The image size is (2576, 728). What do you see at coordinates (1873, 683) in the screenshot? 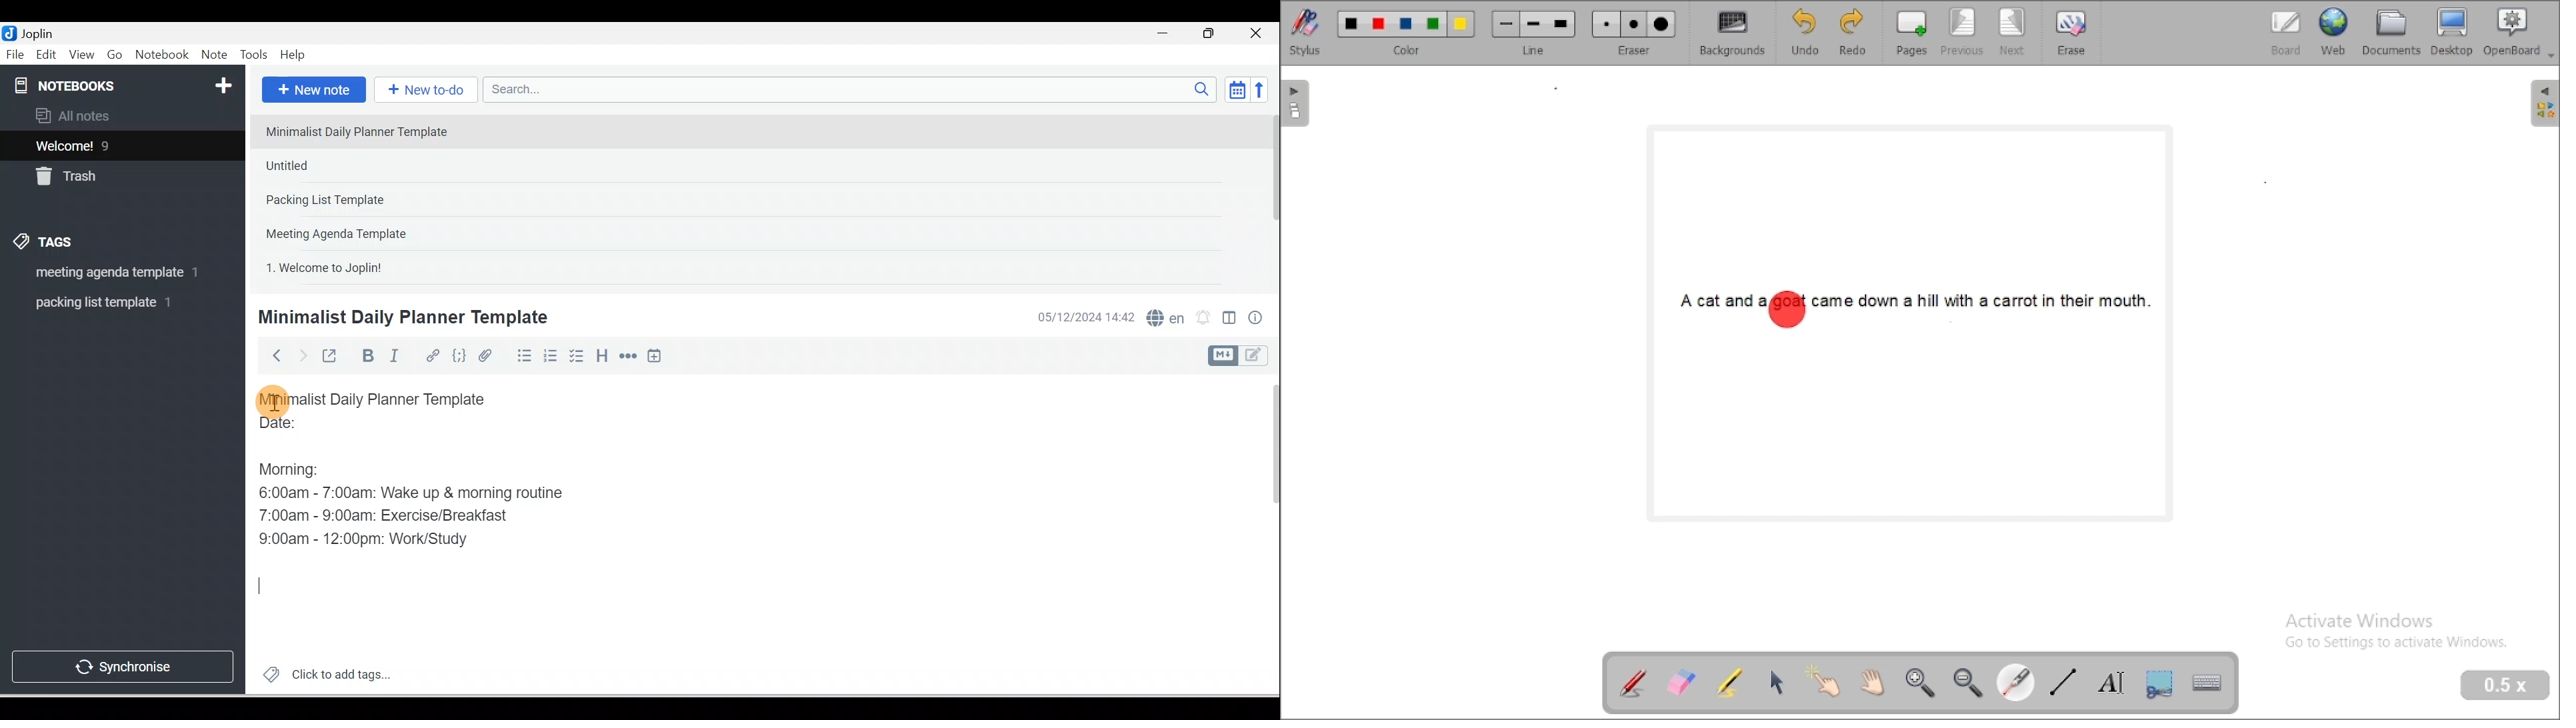
I see `scroll page` at bounding box center [1873, 683].